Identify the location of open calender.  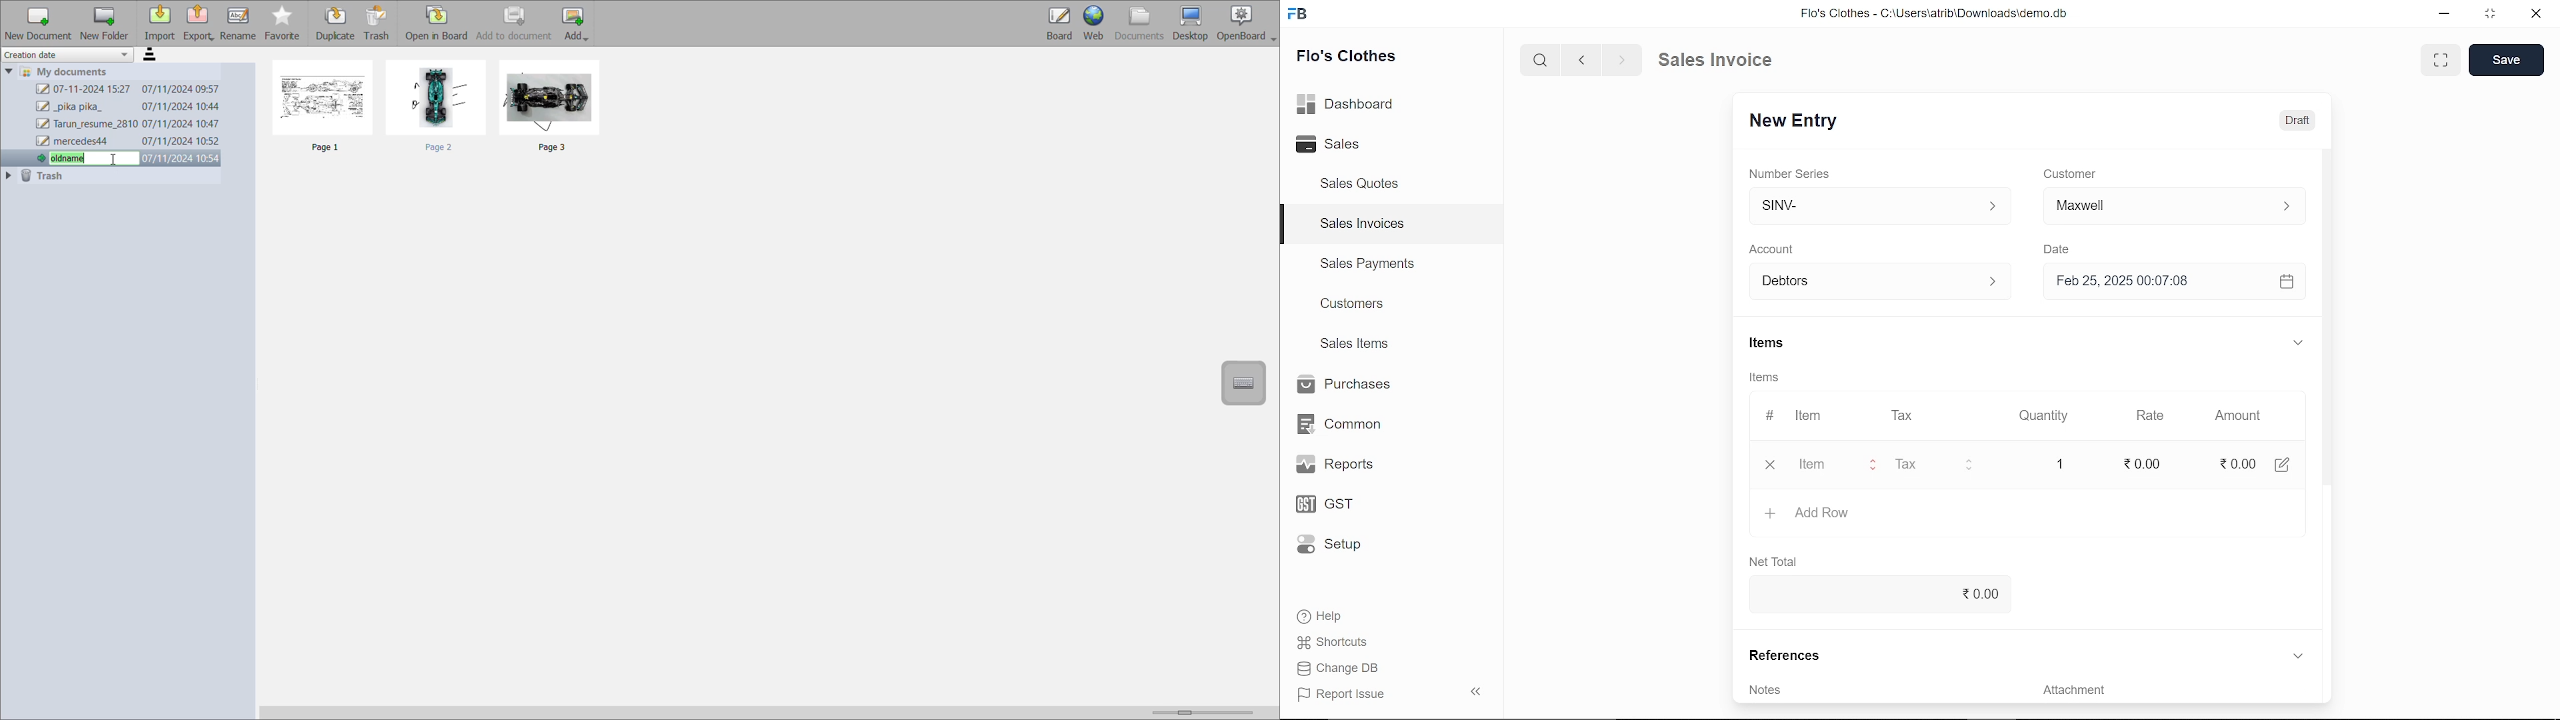
(2286, 282).